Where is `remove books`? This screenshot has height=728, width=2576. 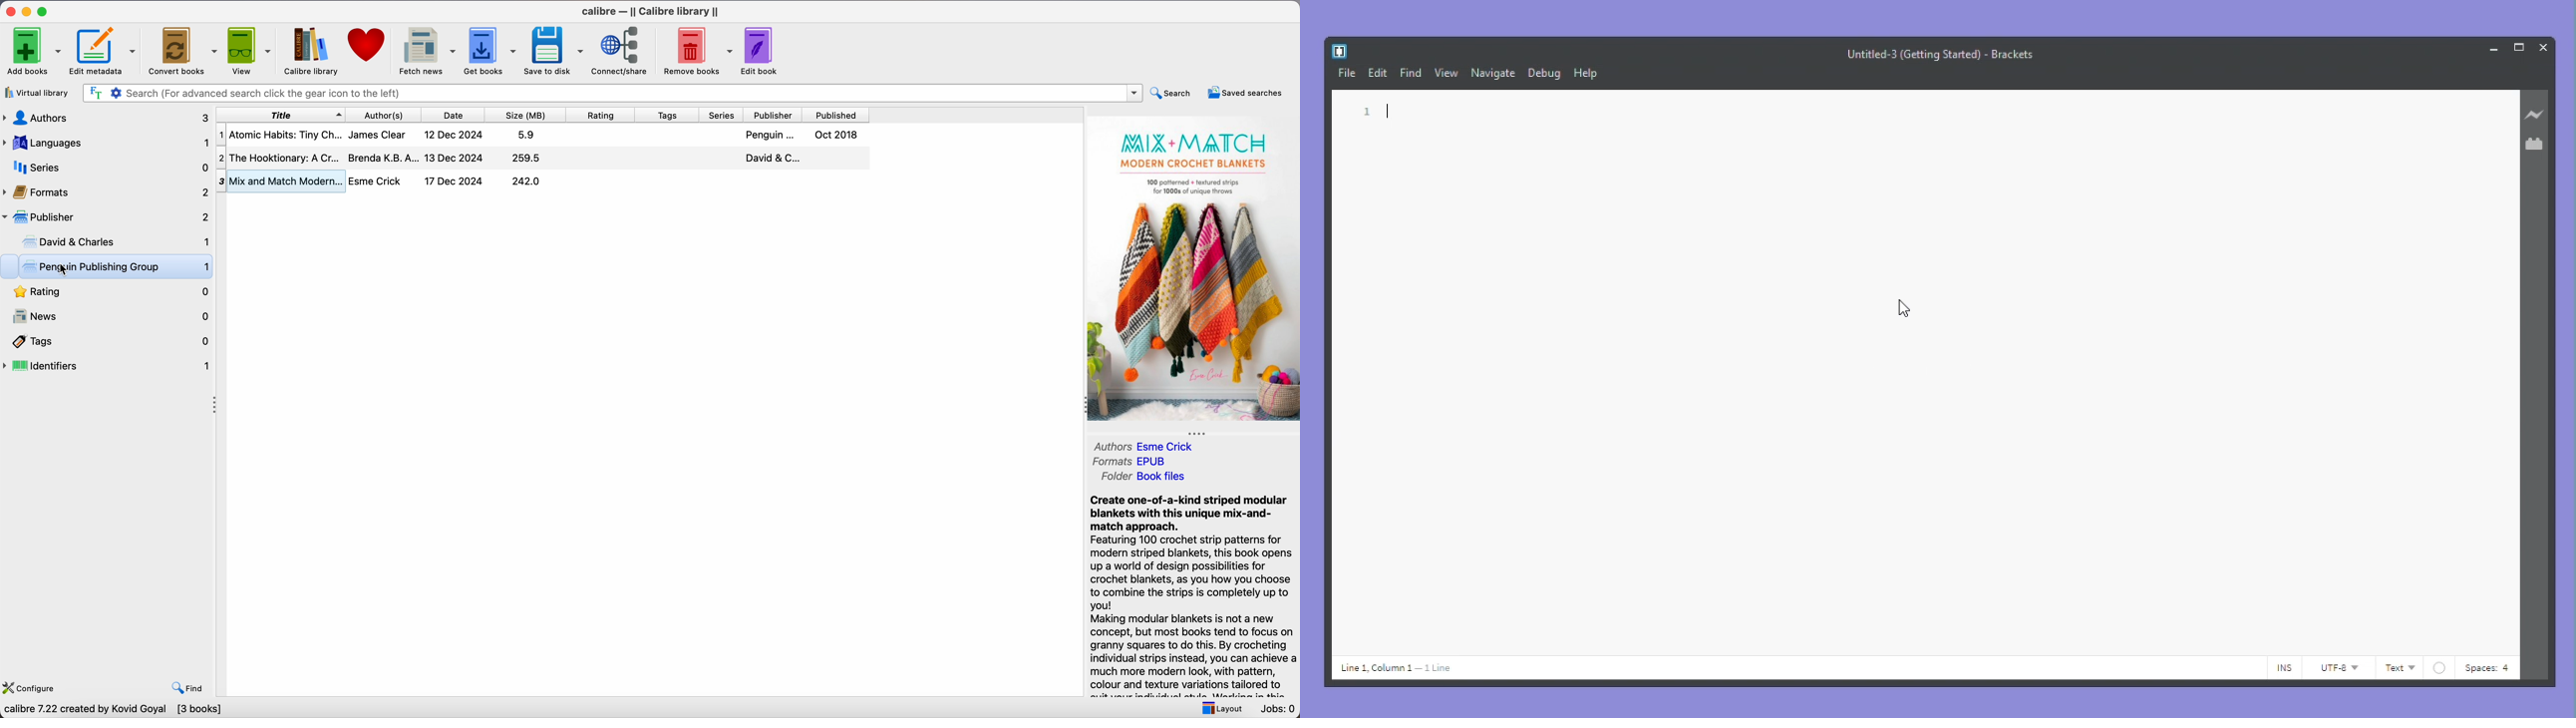 remove books is located at coordinates (699, 50).